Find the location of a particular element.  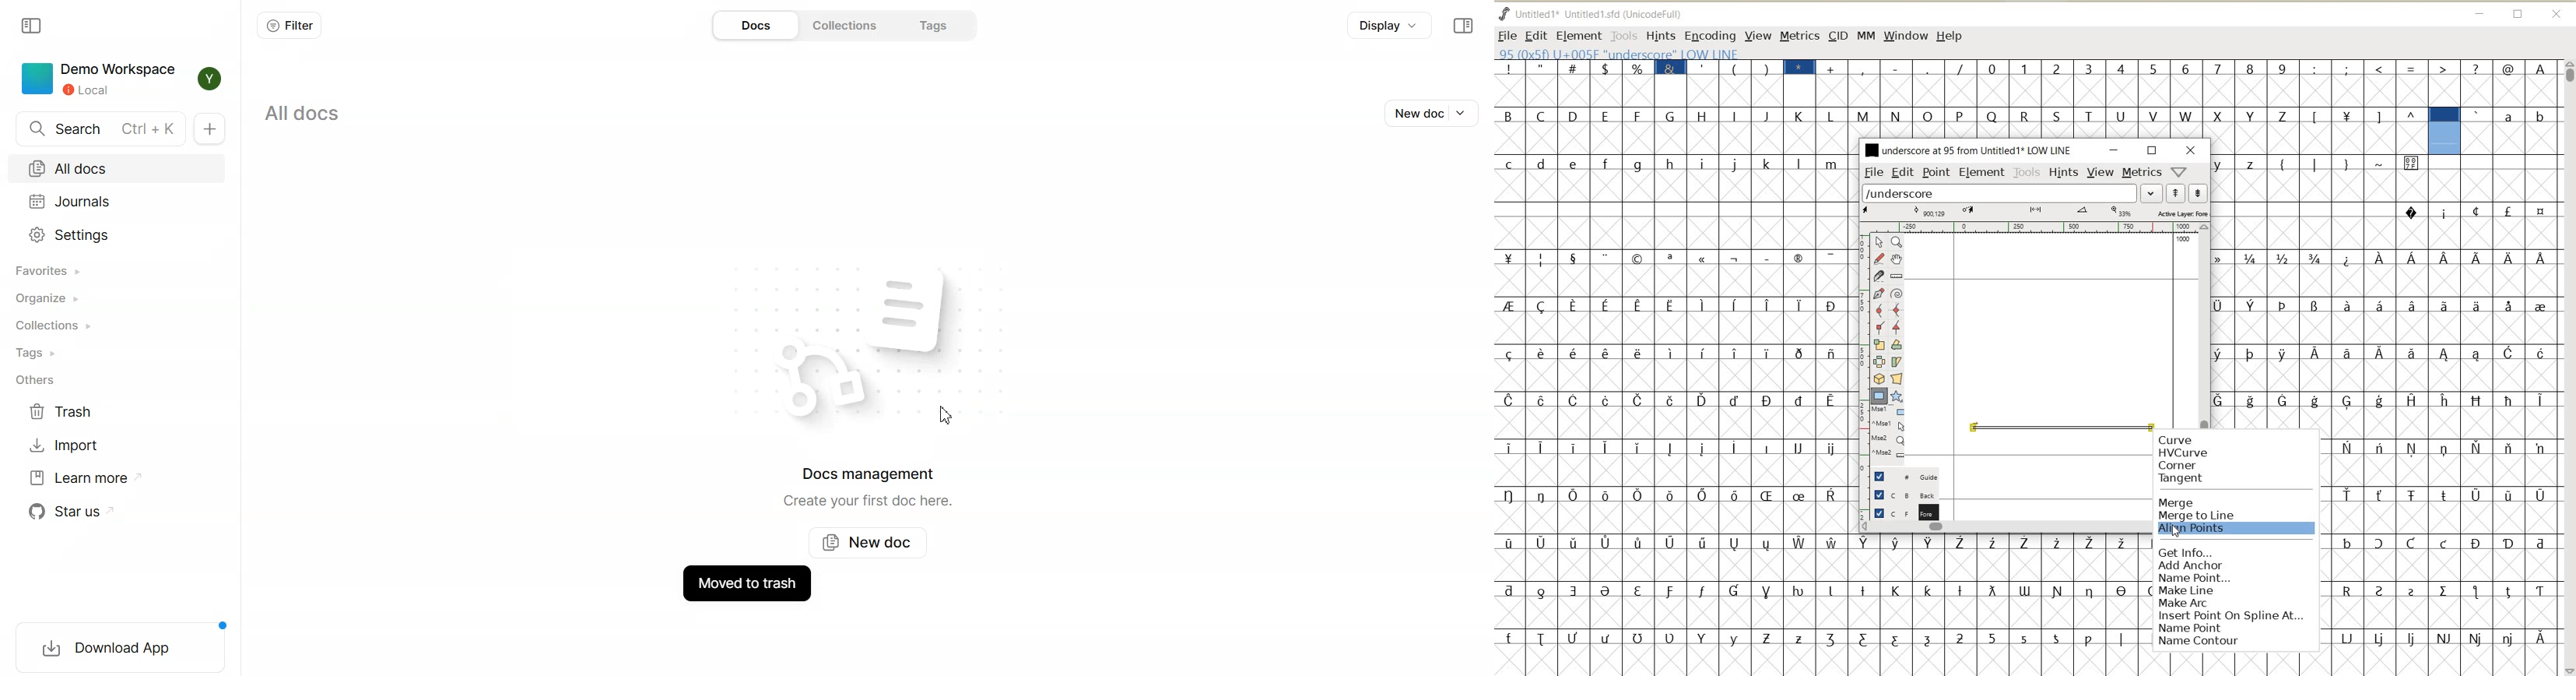

New doc is located at coordinates (869, 541).